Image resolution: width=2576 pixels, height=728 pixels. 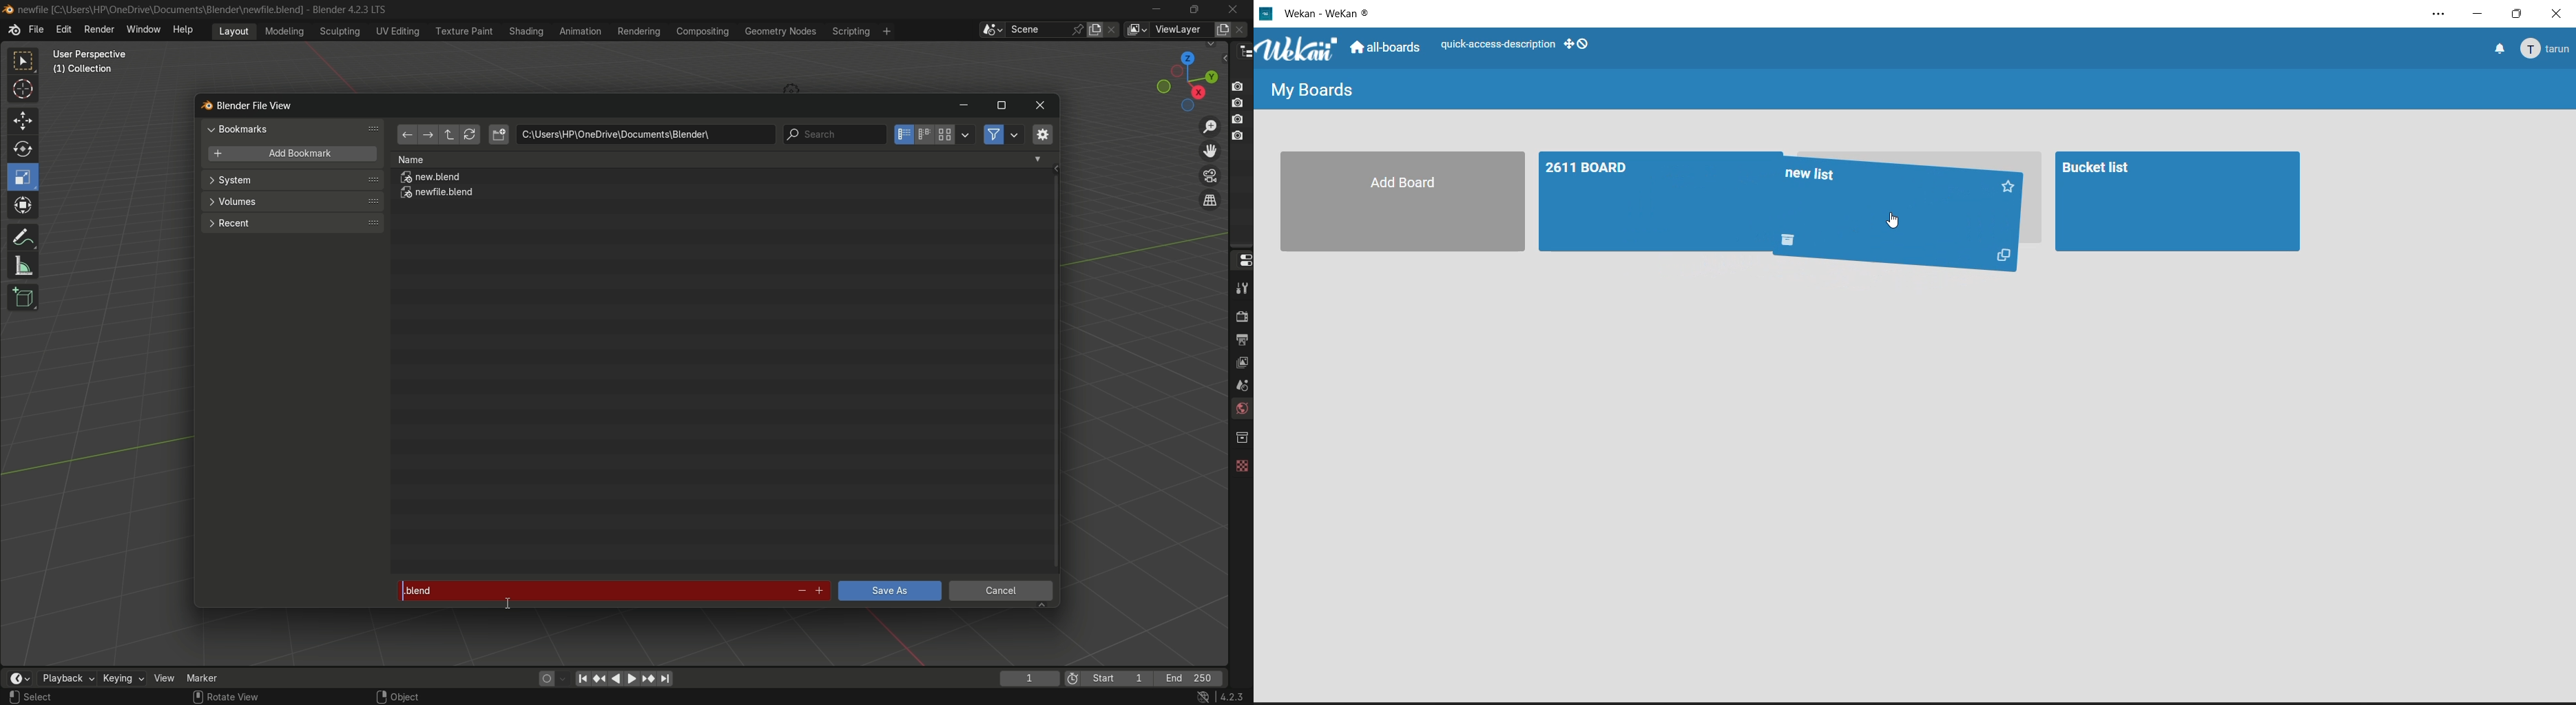 I want to click on Copy, so click(x=2000, y=259).